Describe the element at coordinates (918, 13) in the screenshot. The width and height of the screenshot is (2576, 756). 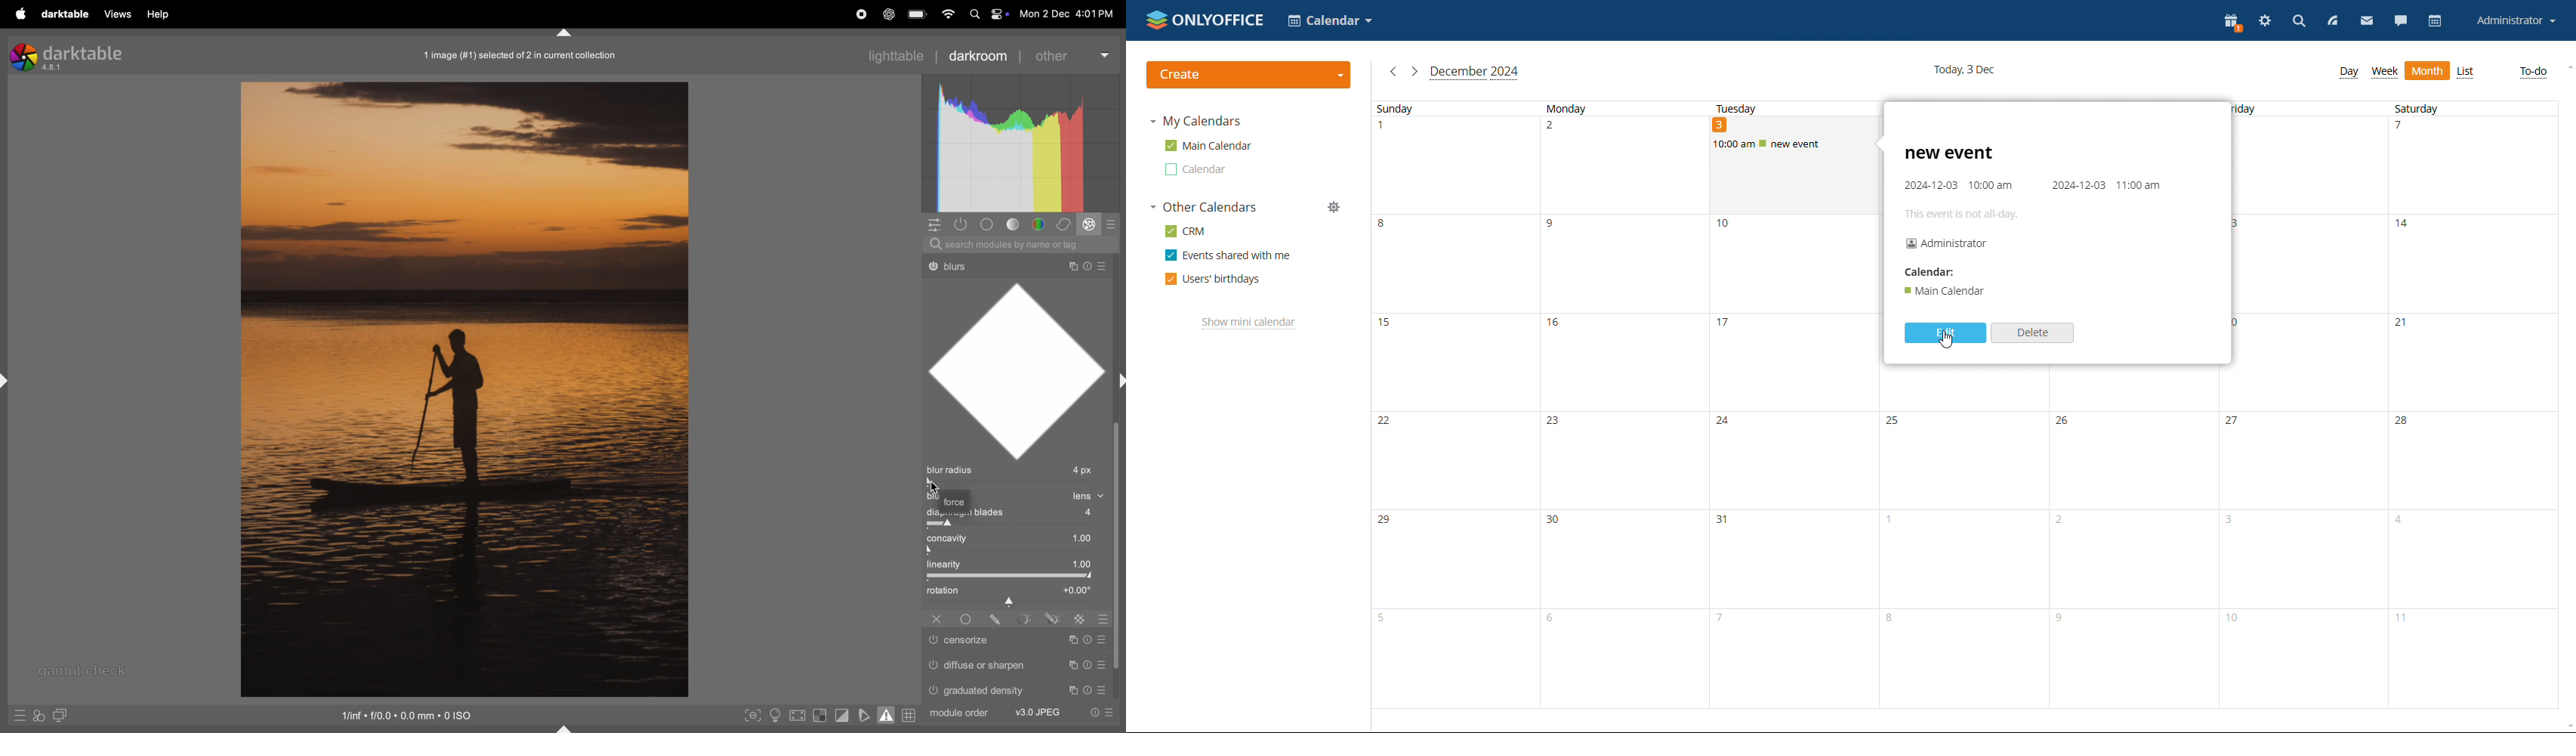
I see `battery` at that location.